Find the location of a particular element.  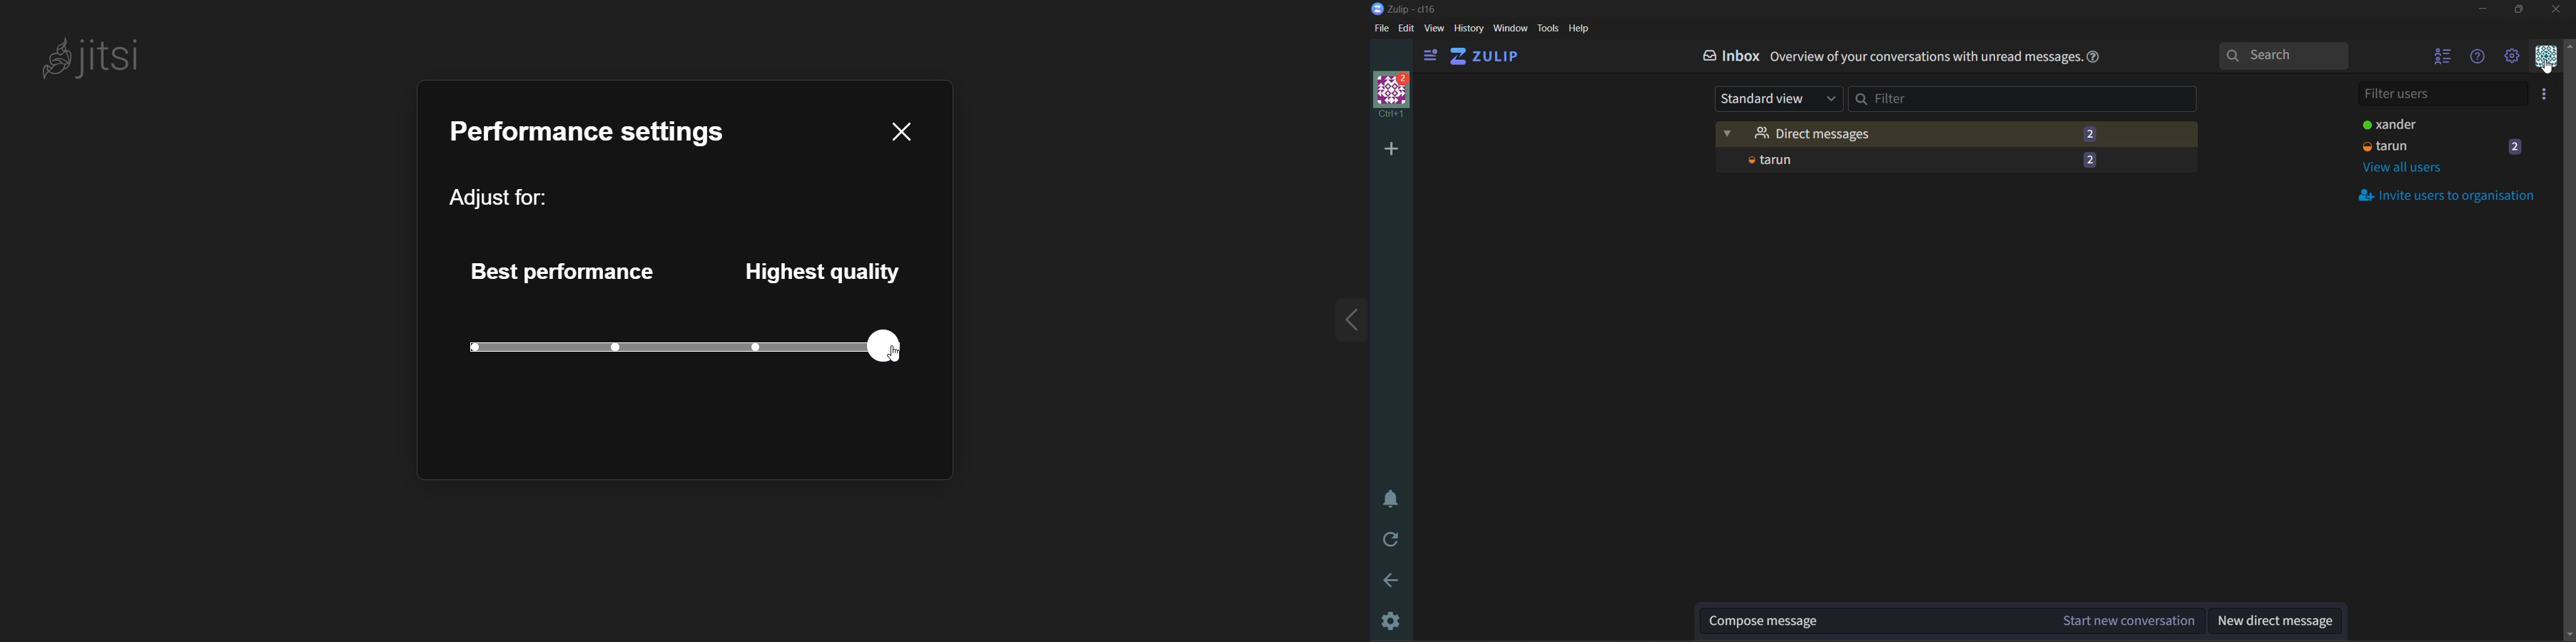

new direct message is located at coordinates (2277, 619).